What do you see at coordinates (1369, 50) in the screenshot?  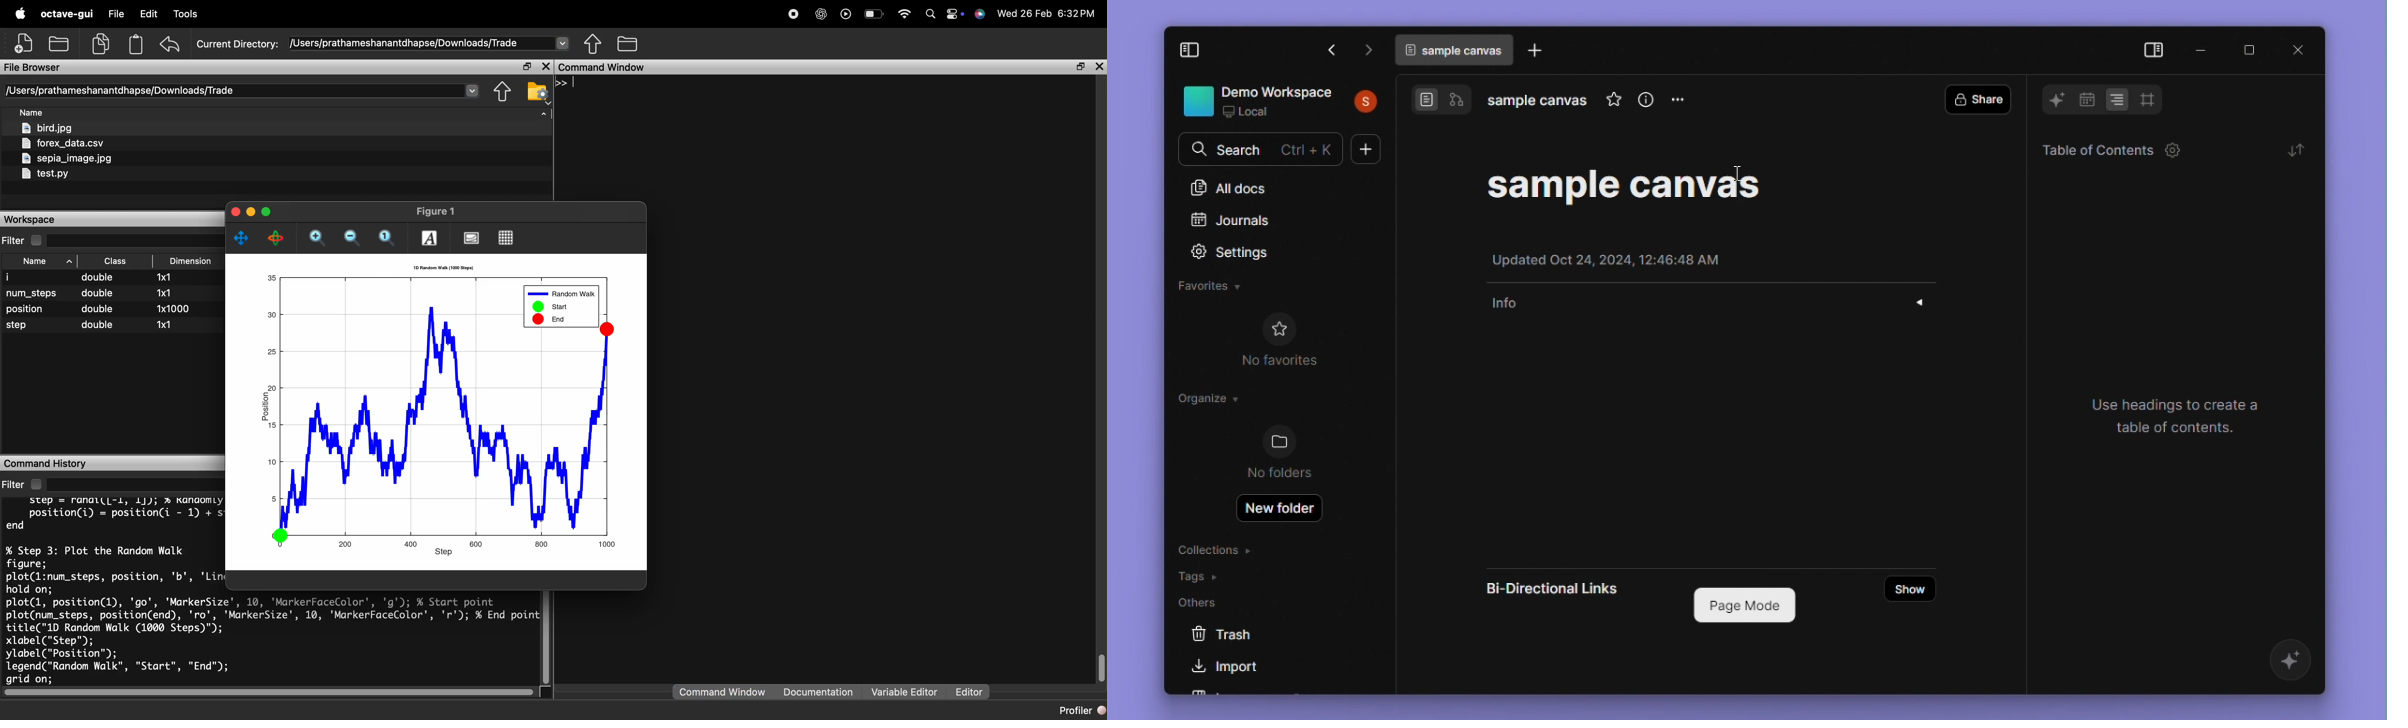 I see `next tab` at bounding box center [1369, 50].